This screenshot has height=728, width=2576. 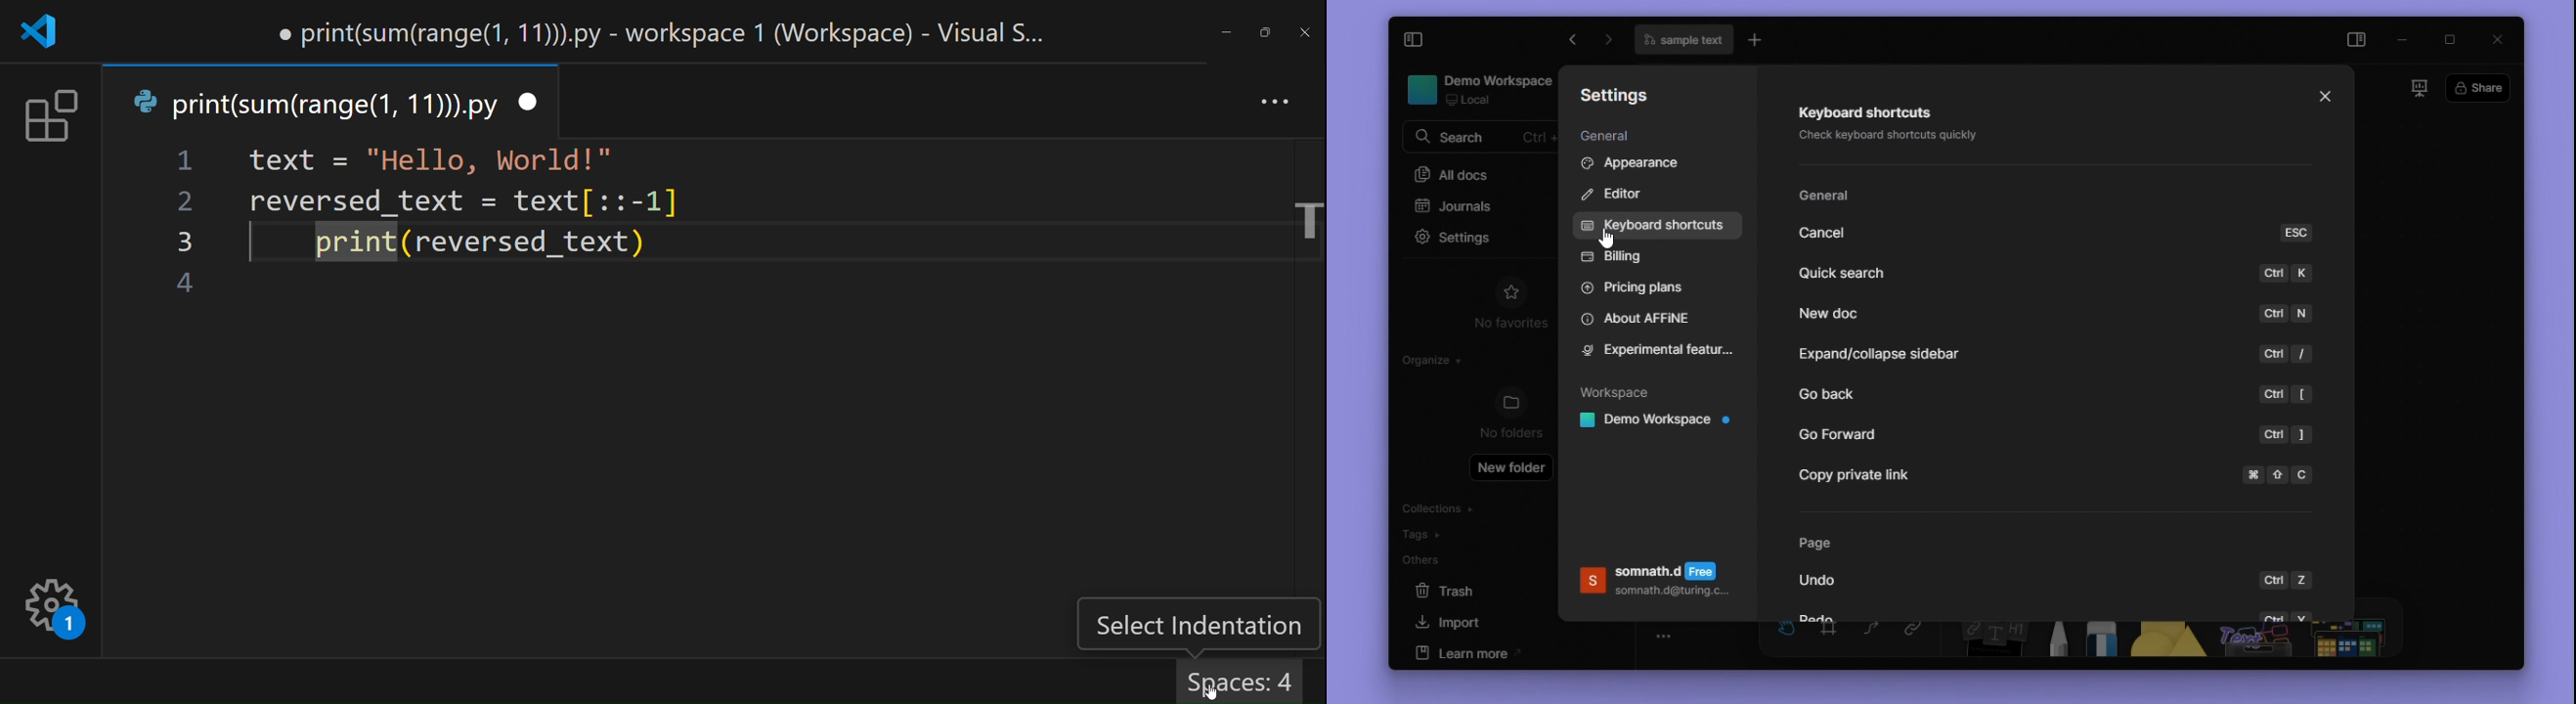 What do you see at coordinates (1622, 257) in the screenshot?
I see `Billing` at bounding box center [1622, 257].